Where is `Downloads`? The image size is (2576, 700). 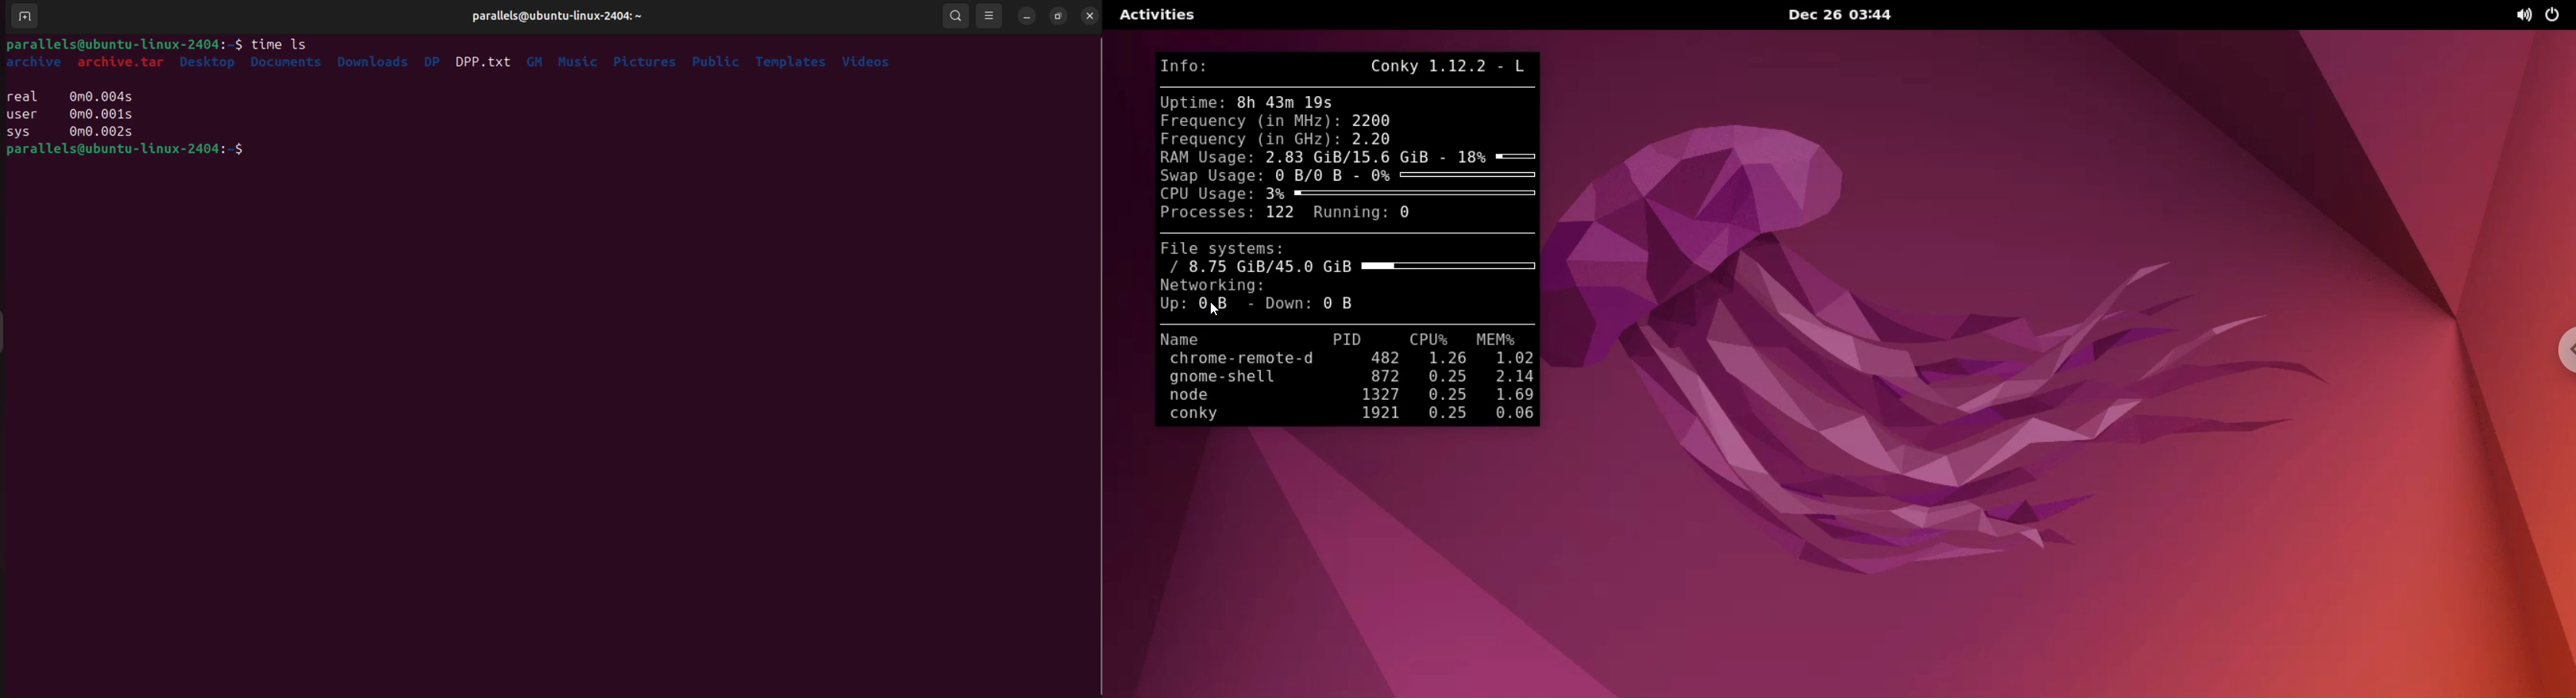 Downloads is located at coordinates (372, 60).